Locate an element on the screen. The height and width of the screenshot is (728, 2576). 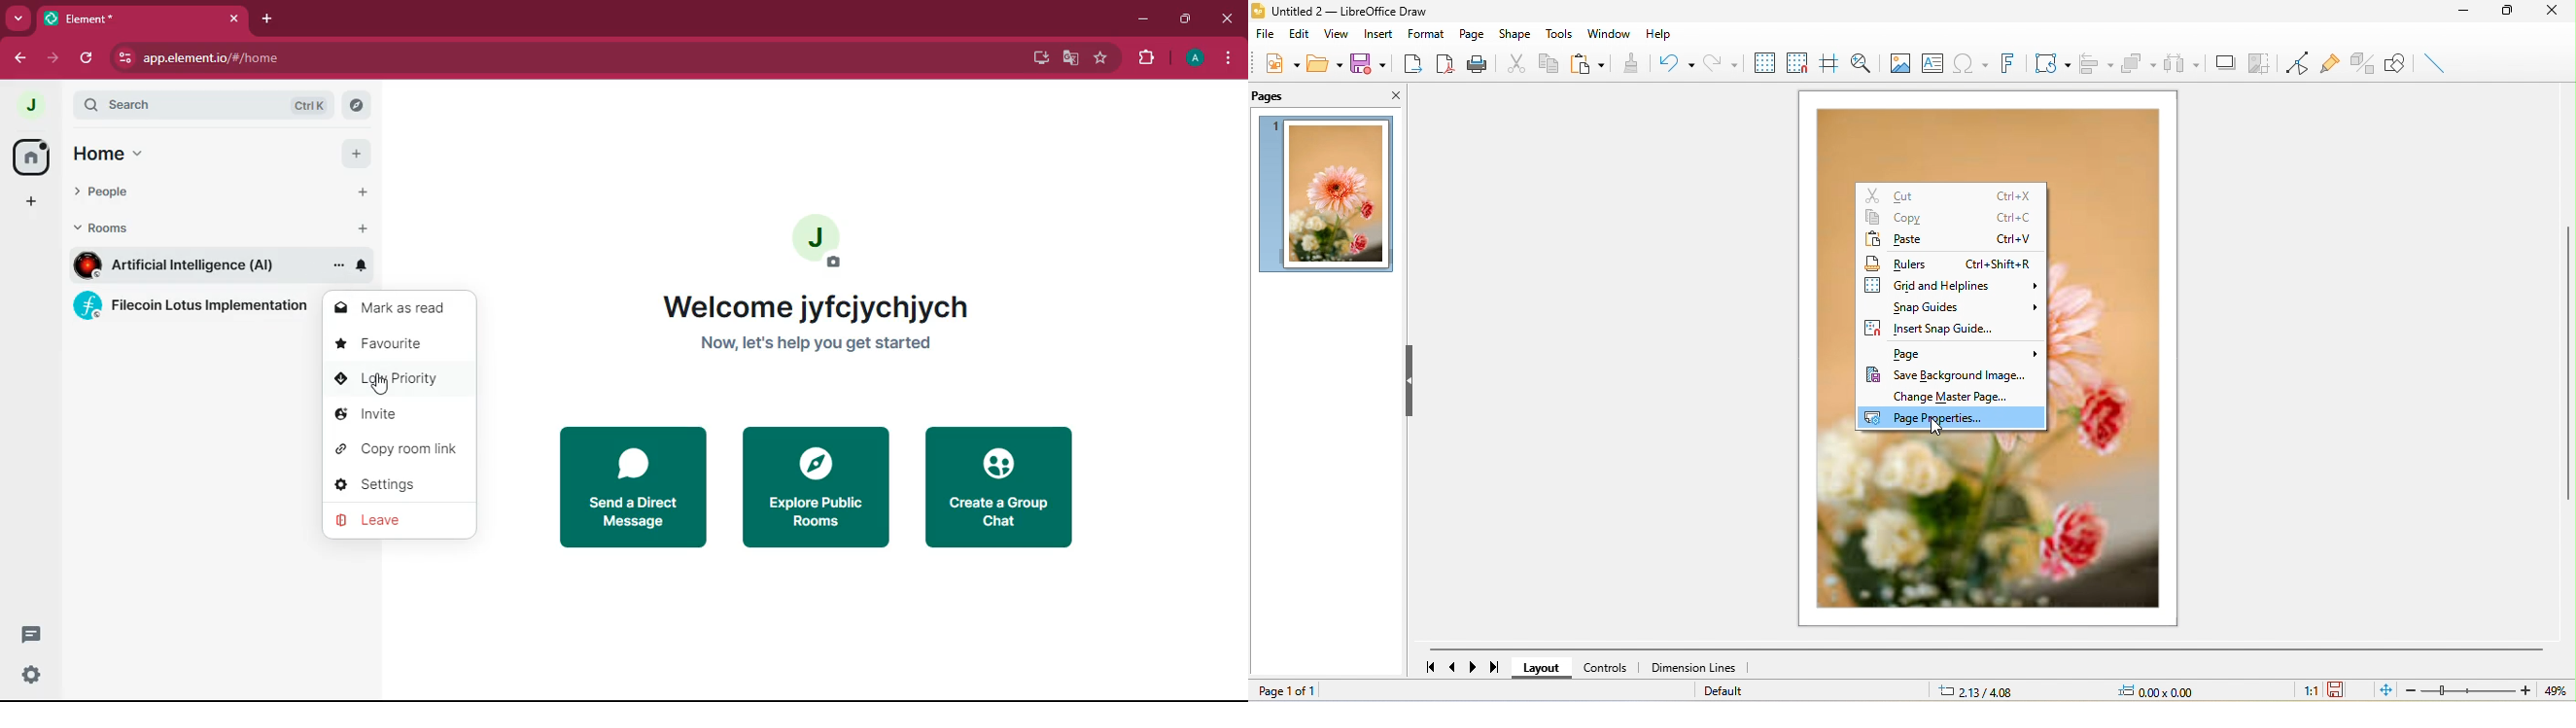
shadow is located at coordinates (2222, 60).